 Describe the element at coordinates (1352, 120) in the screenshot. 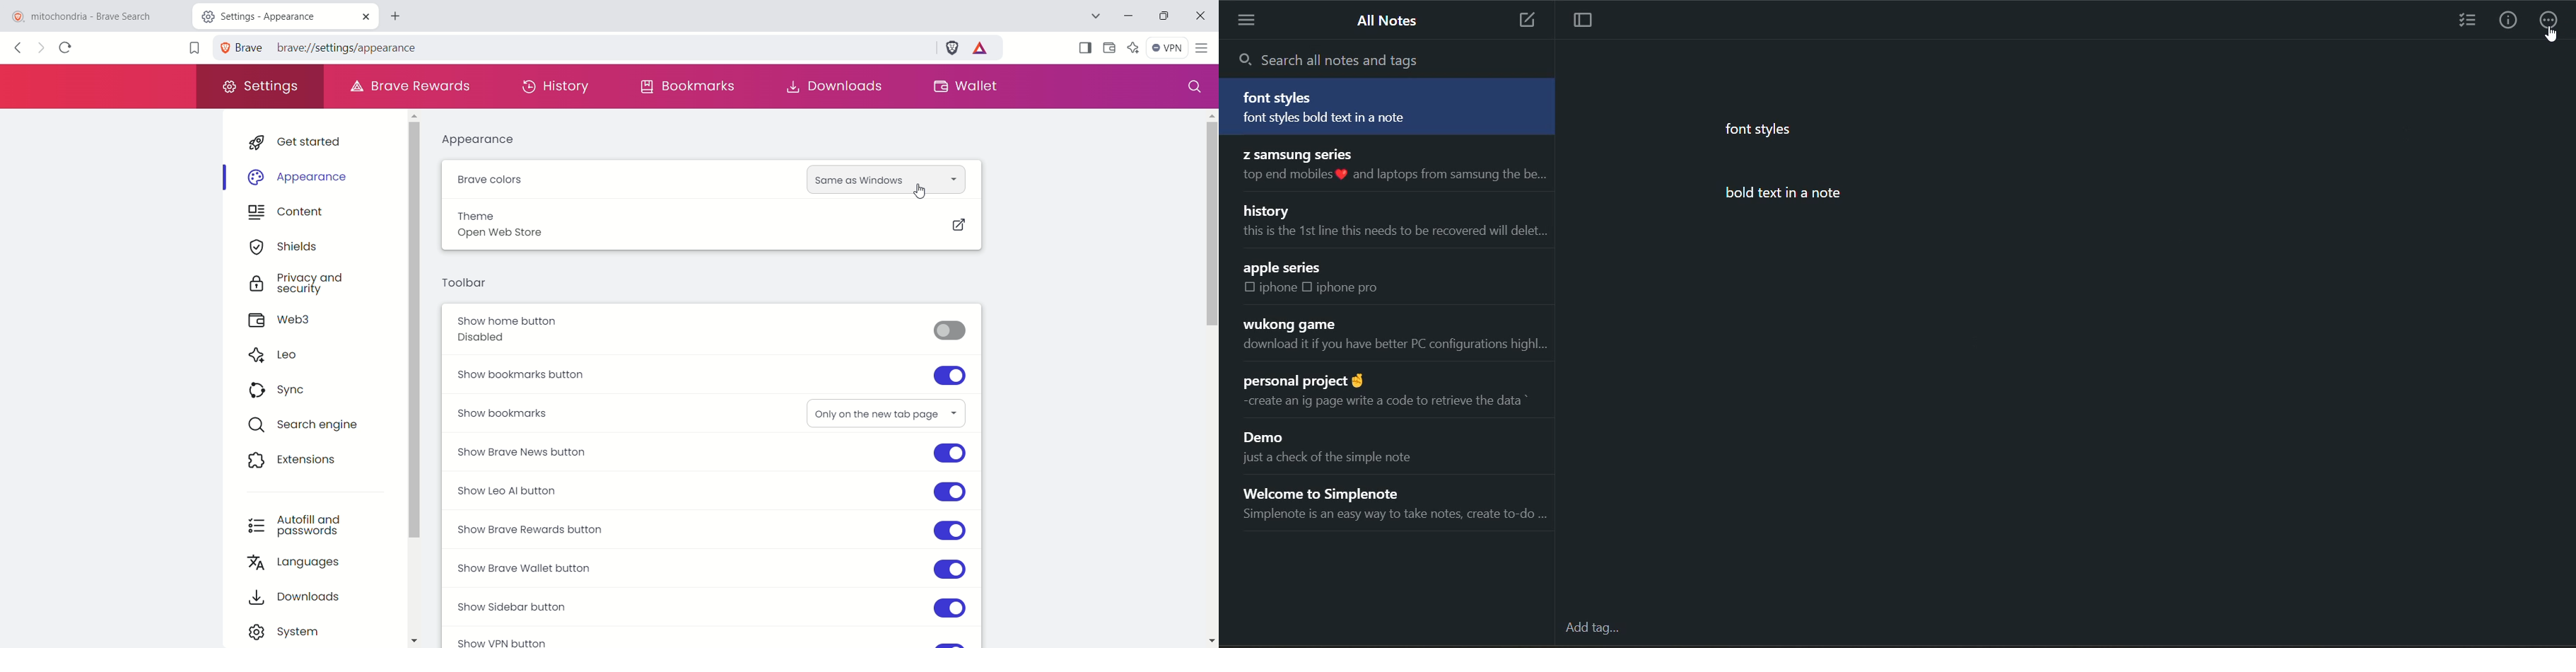

I see `font styles bold text in a note` at that location.